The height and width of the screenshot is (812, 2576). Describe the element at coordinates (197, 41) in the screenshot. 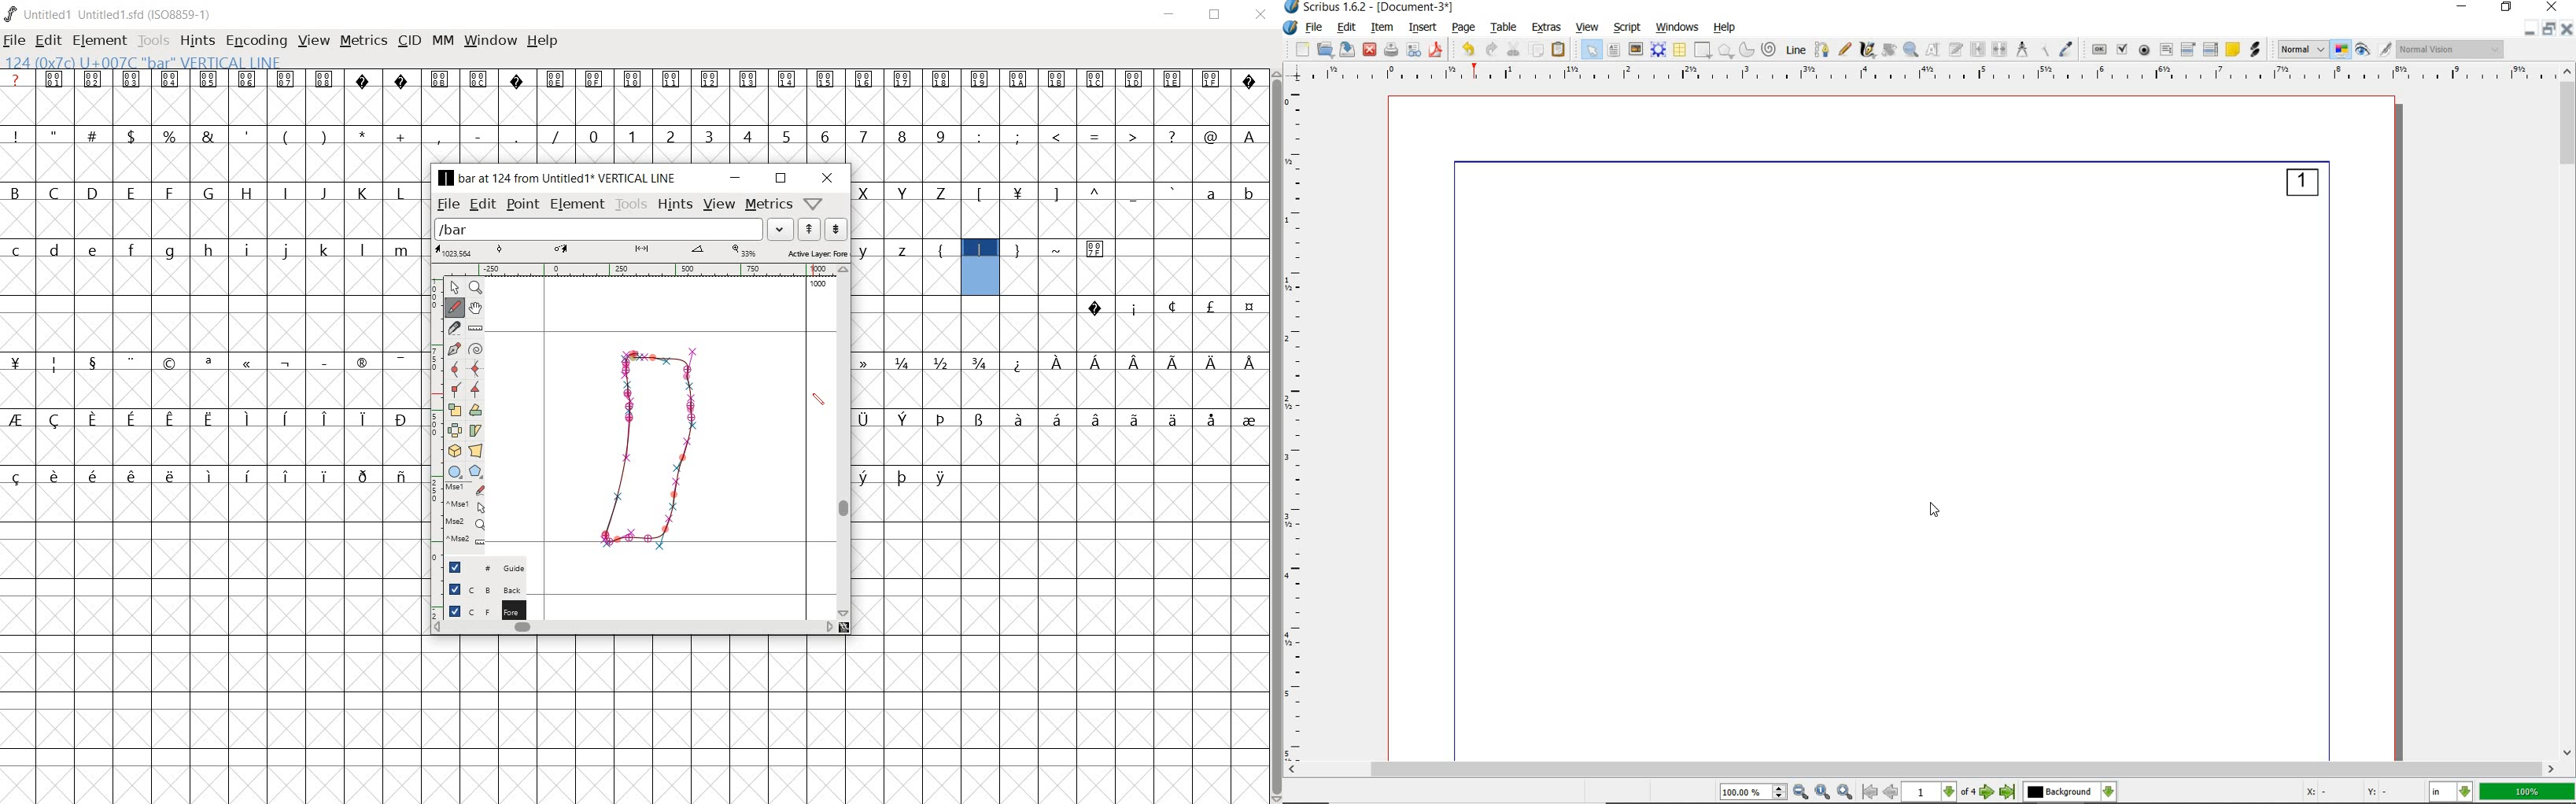

I see `hints` at that location.